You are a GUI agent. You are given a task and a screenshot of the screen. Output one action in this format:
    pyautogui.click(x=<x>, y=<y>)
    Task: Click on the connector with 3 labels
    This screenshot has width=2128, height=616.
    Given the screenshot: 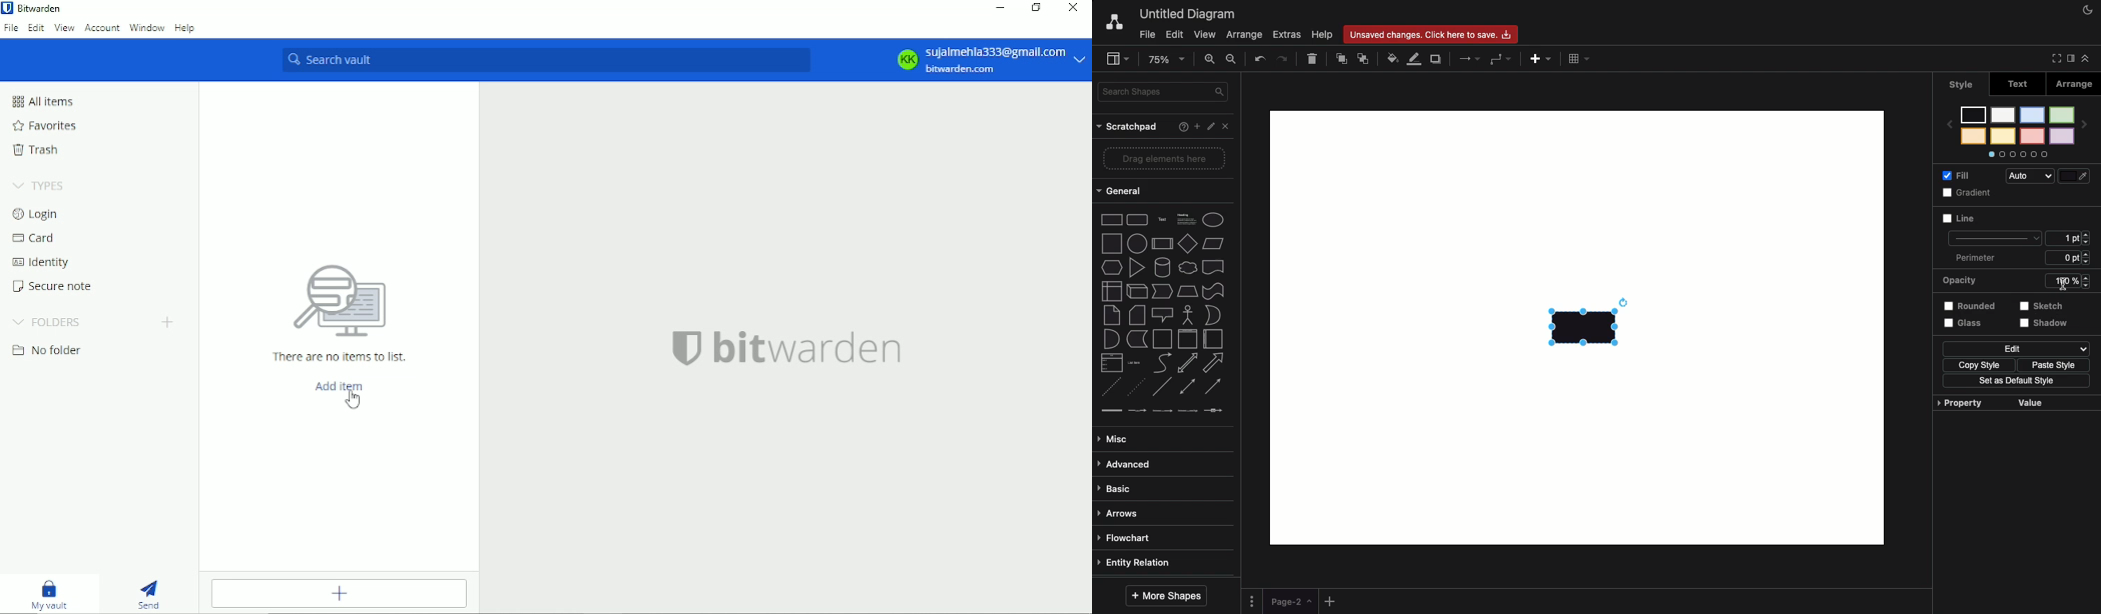 What is the action you would take?
    pyautogui.click(x=1187, y=411)
    